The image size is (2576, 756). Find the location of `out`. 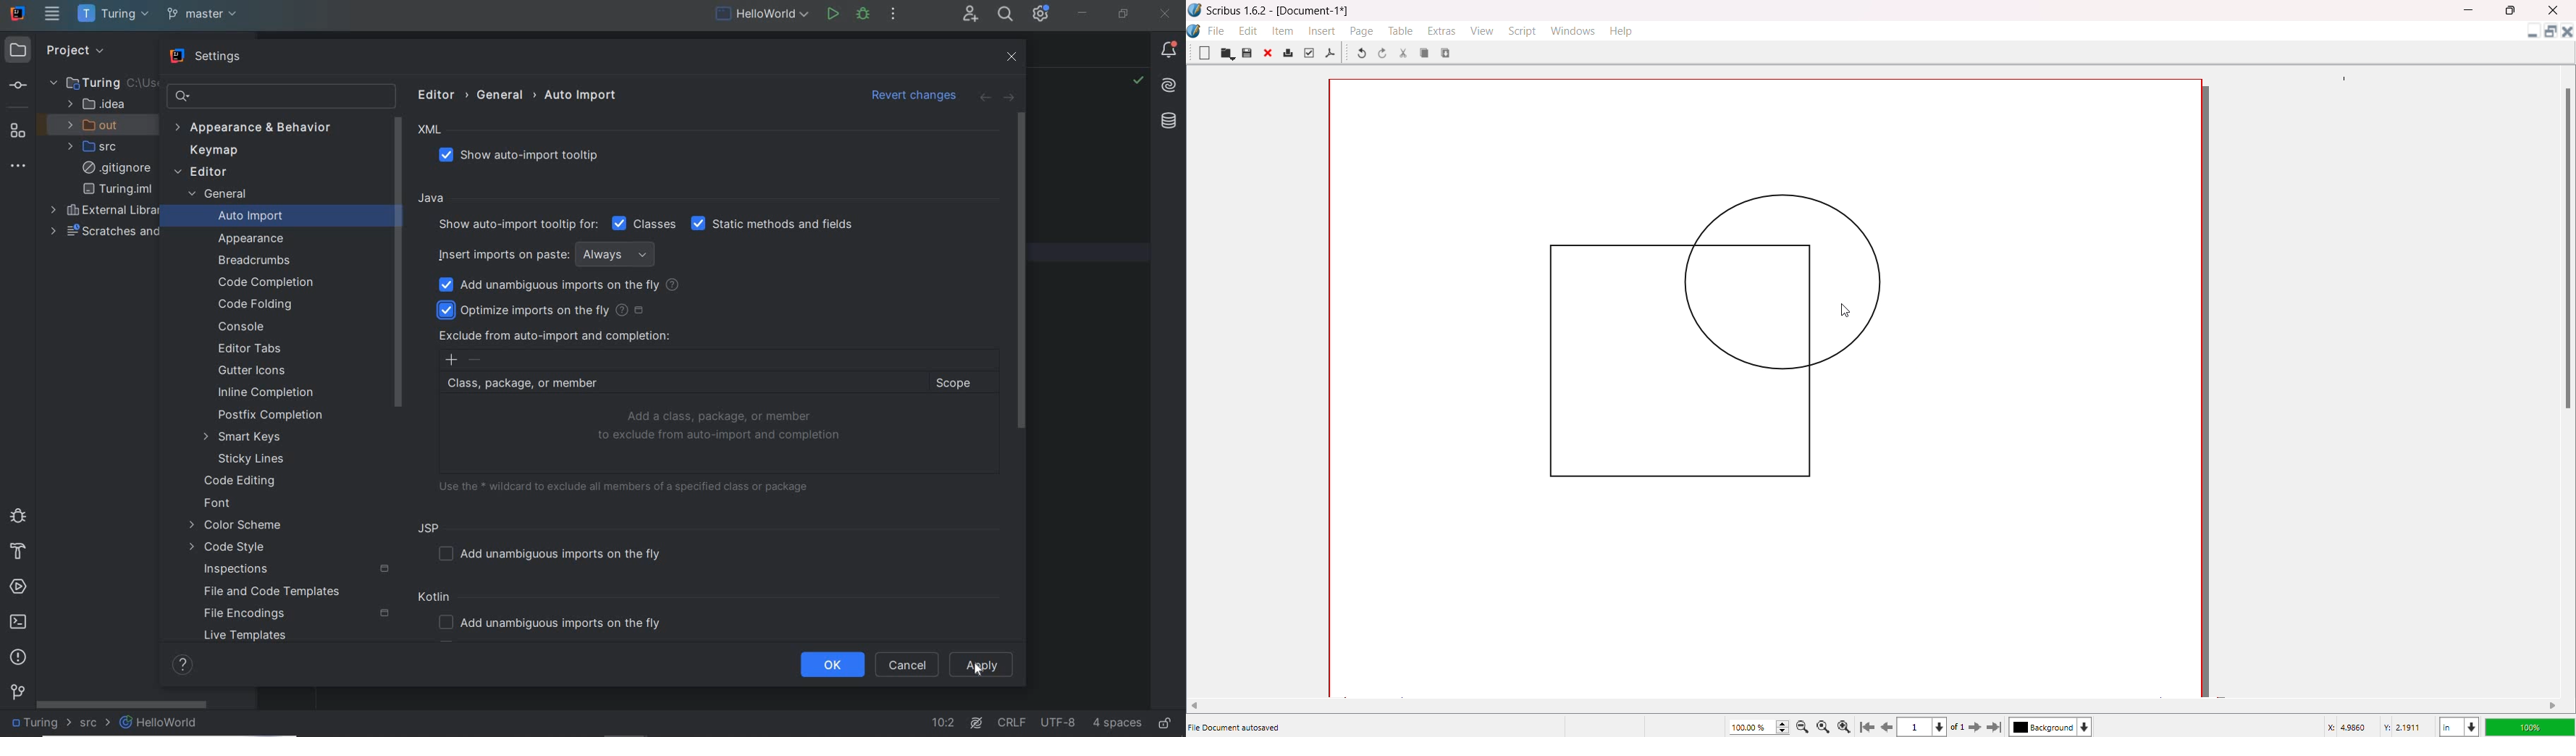

out is located at coordinates (97, 125).